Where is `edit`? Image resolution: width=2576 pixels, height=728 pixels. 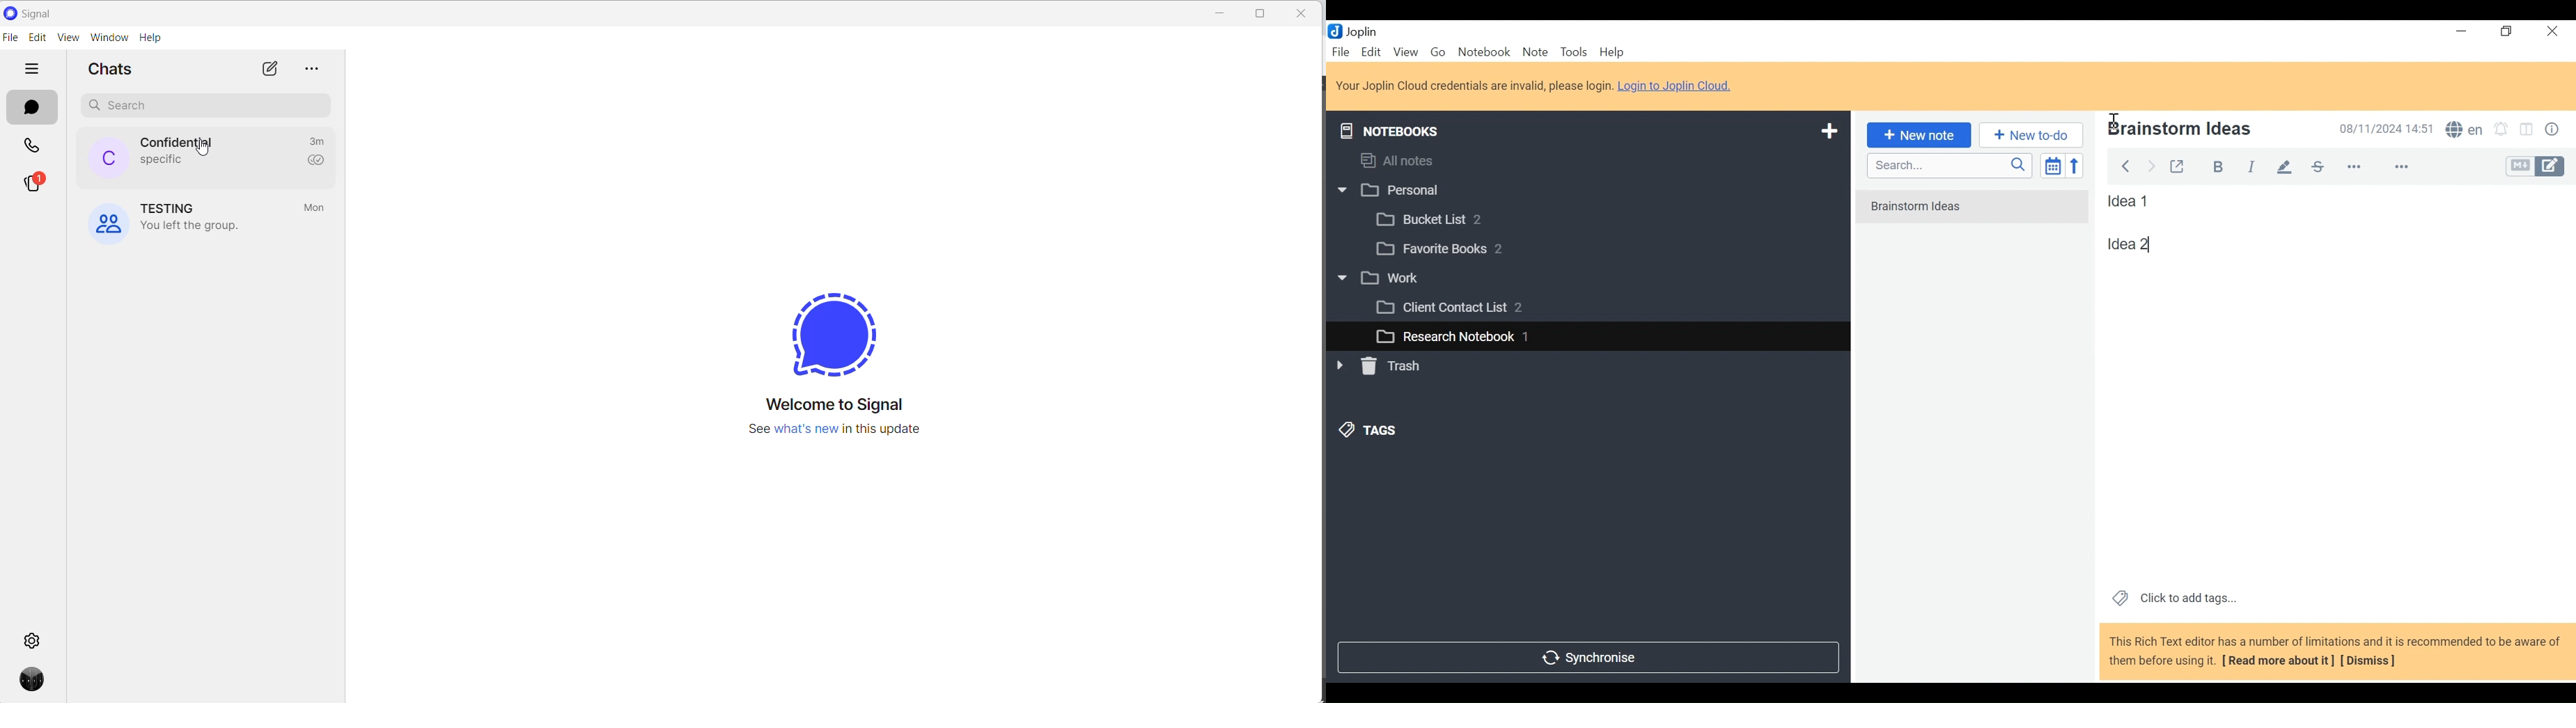
edit is located at coordinates (38, 38).